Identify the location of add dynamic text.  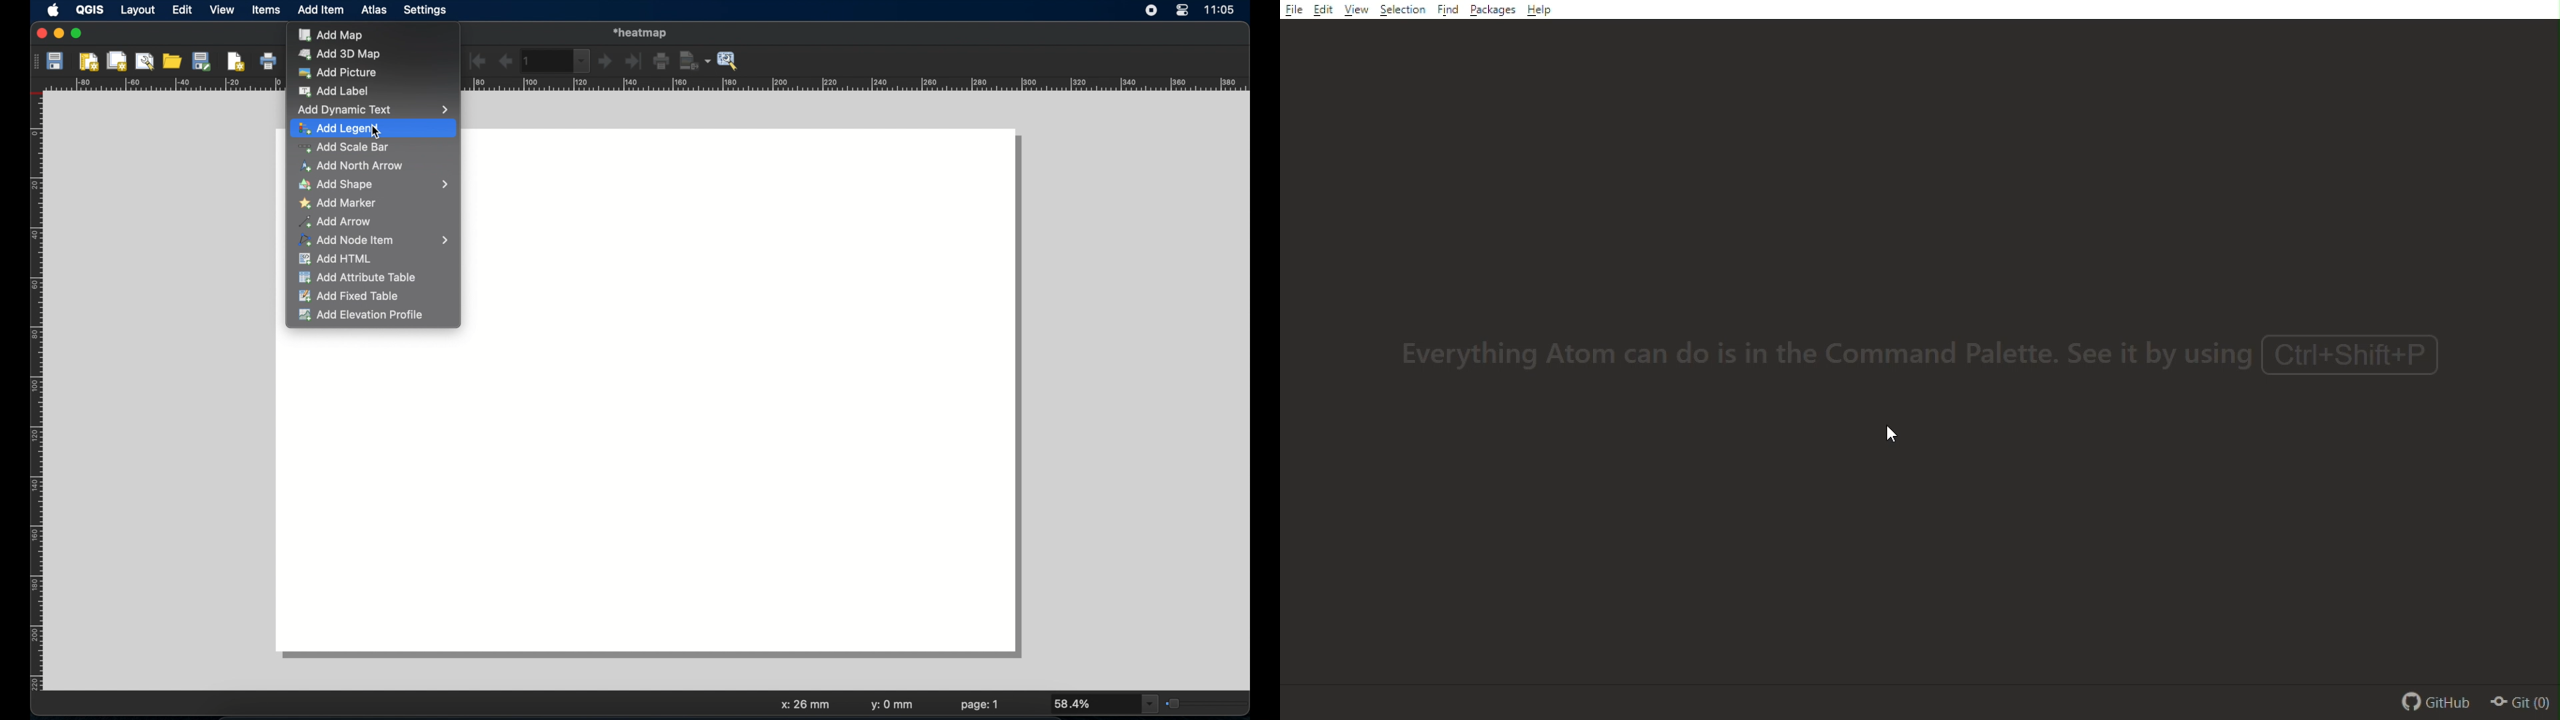
(373, 109).